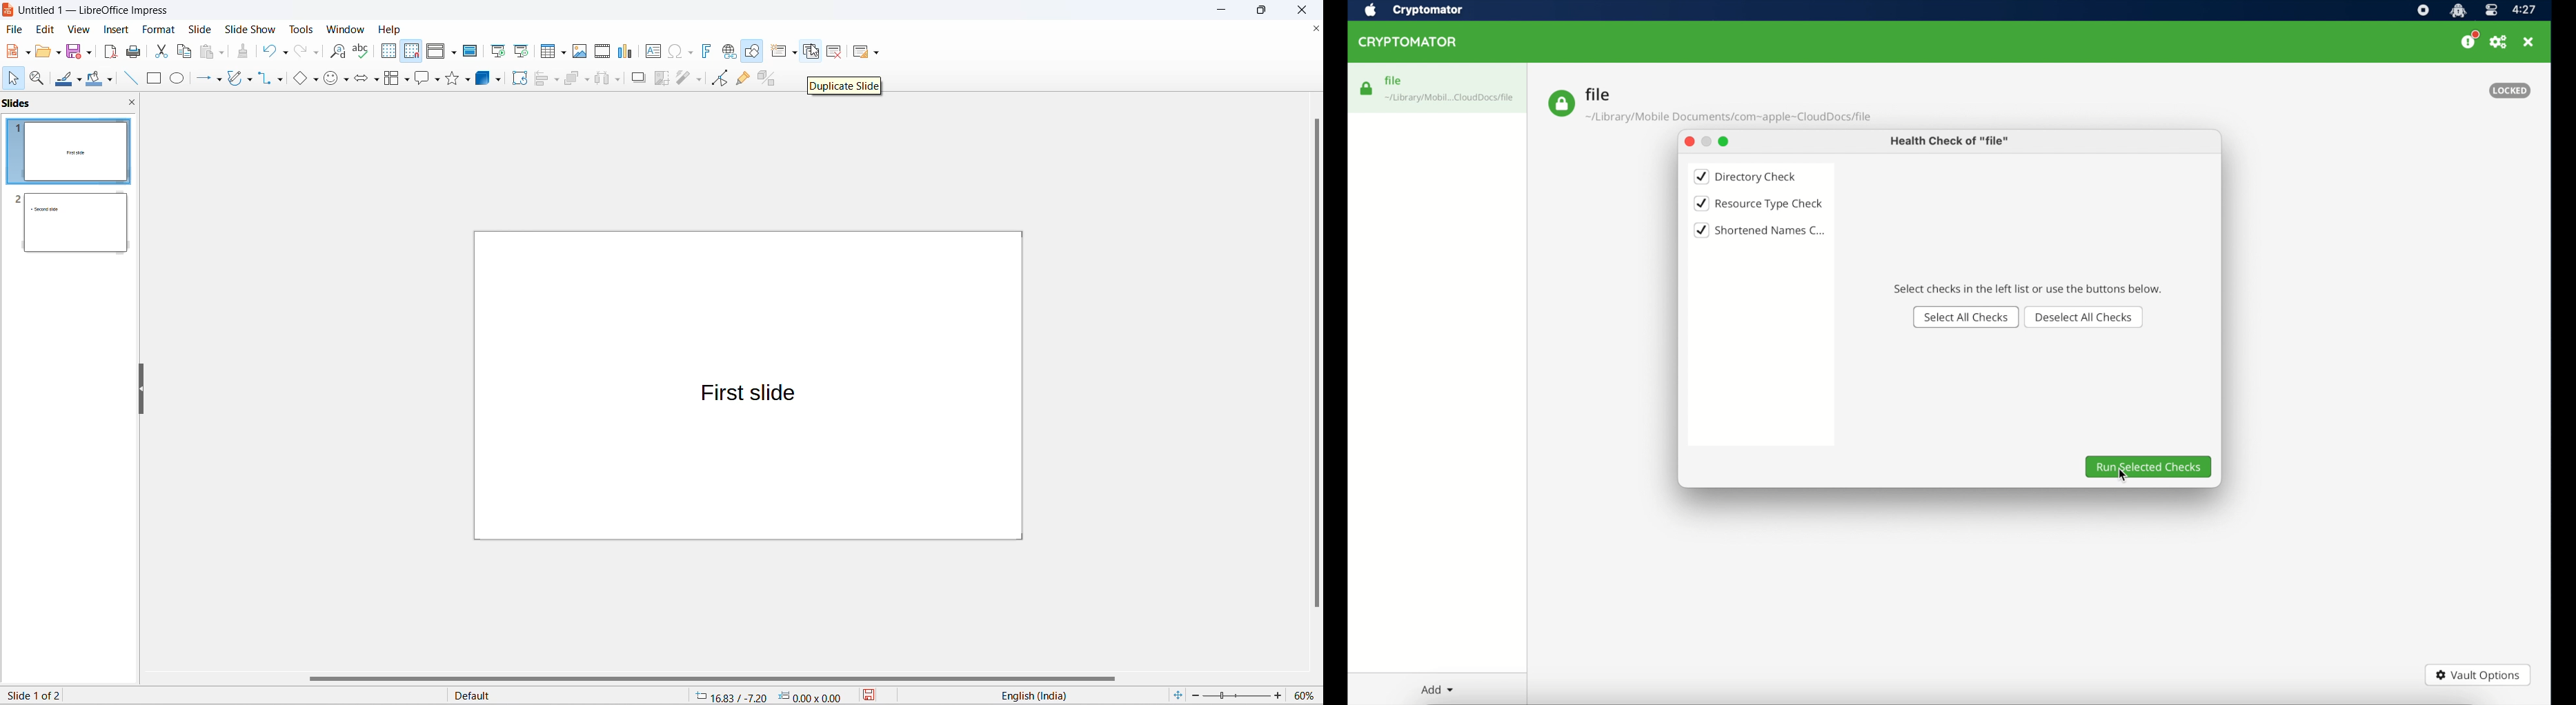 The width and height of the screenshot is (2576, 728). What do you see at coordinates (201, 27) in the screenshot?
I see `` at bounding box center [201, 27].